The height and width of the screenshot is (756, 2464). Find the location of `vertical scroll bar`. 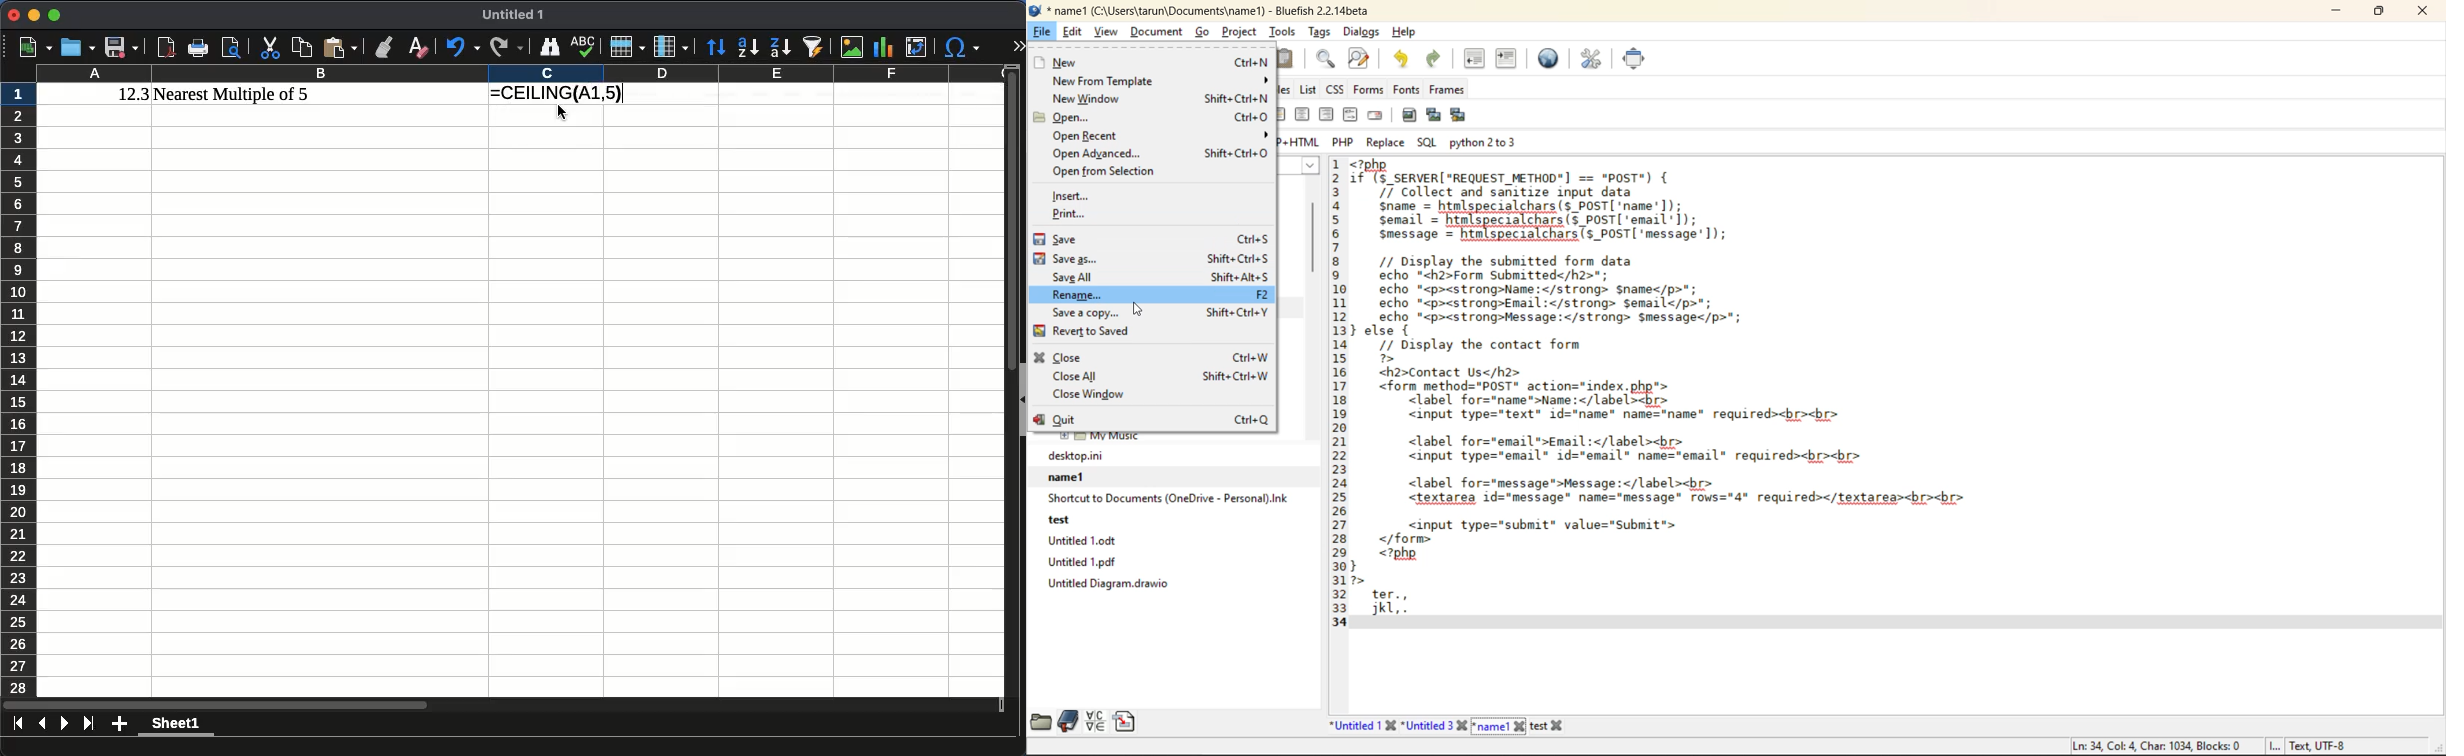

vertical scroll bar is located at coordinates (1314, 247).